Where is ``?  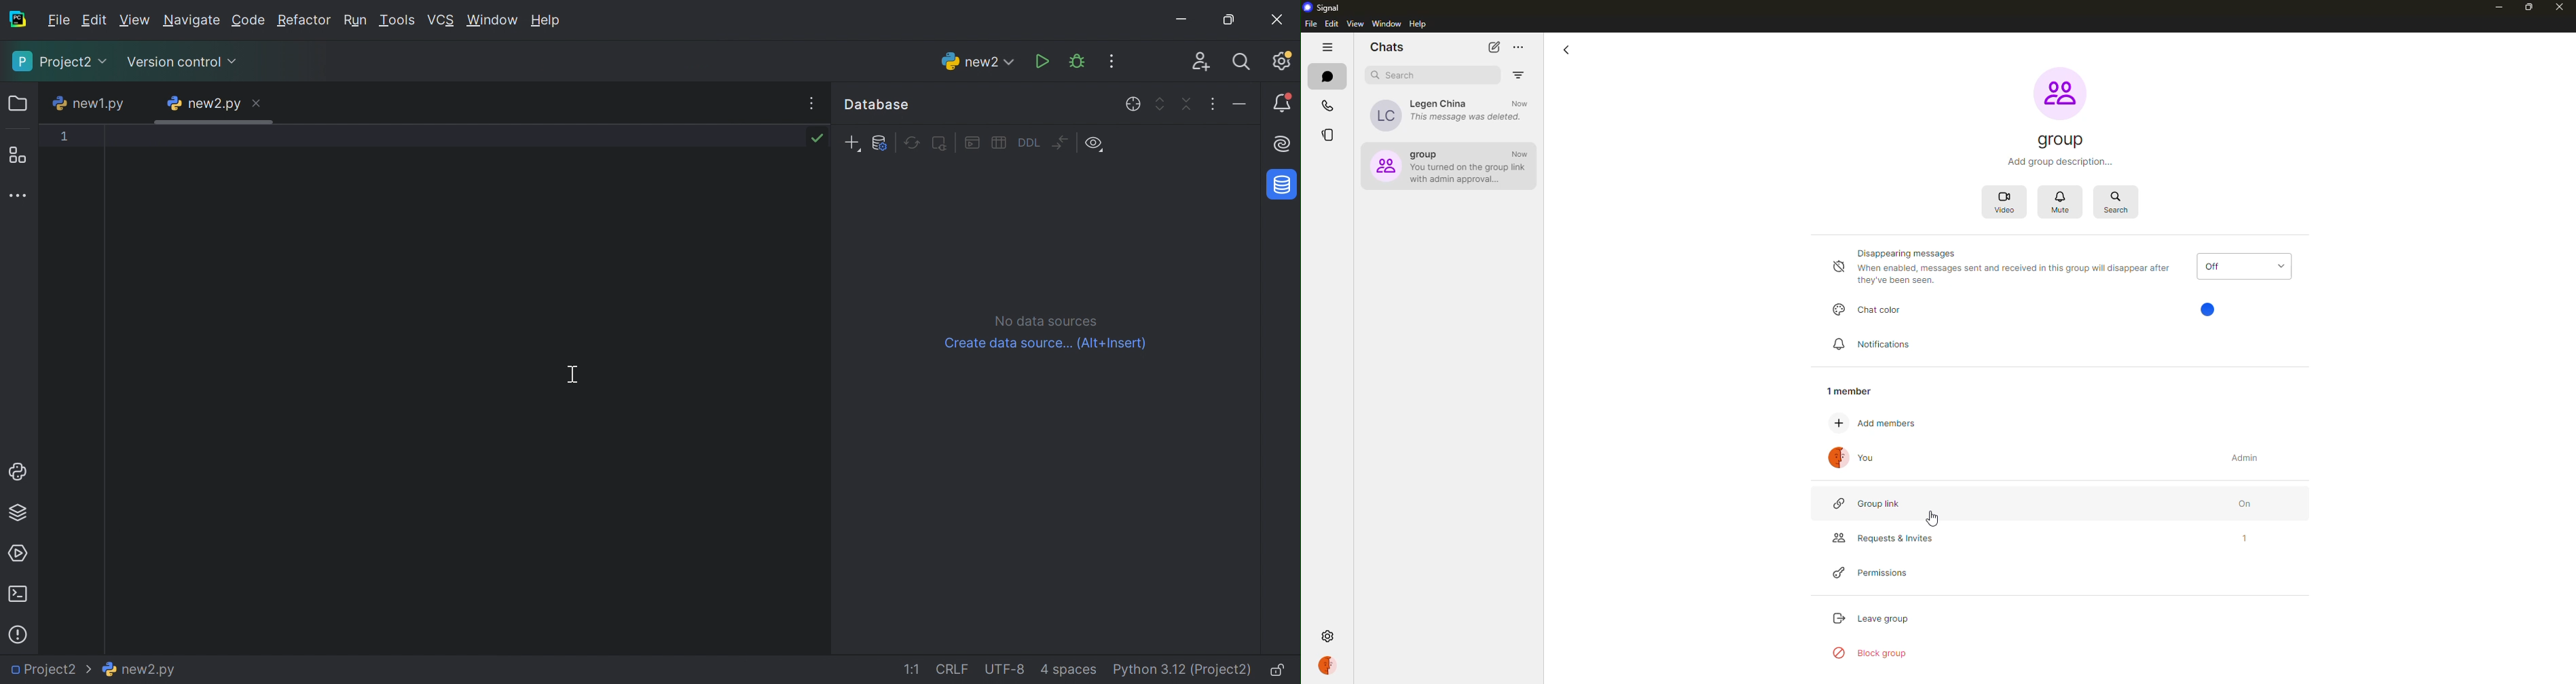  is located at coordinates (251, 21).